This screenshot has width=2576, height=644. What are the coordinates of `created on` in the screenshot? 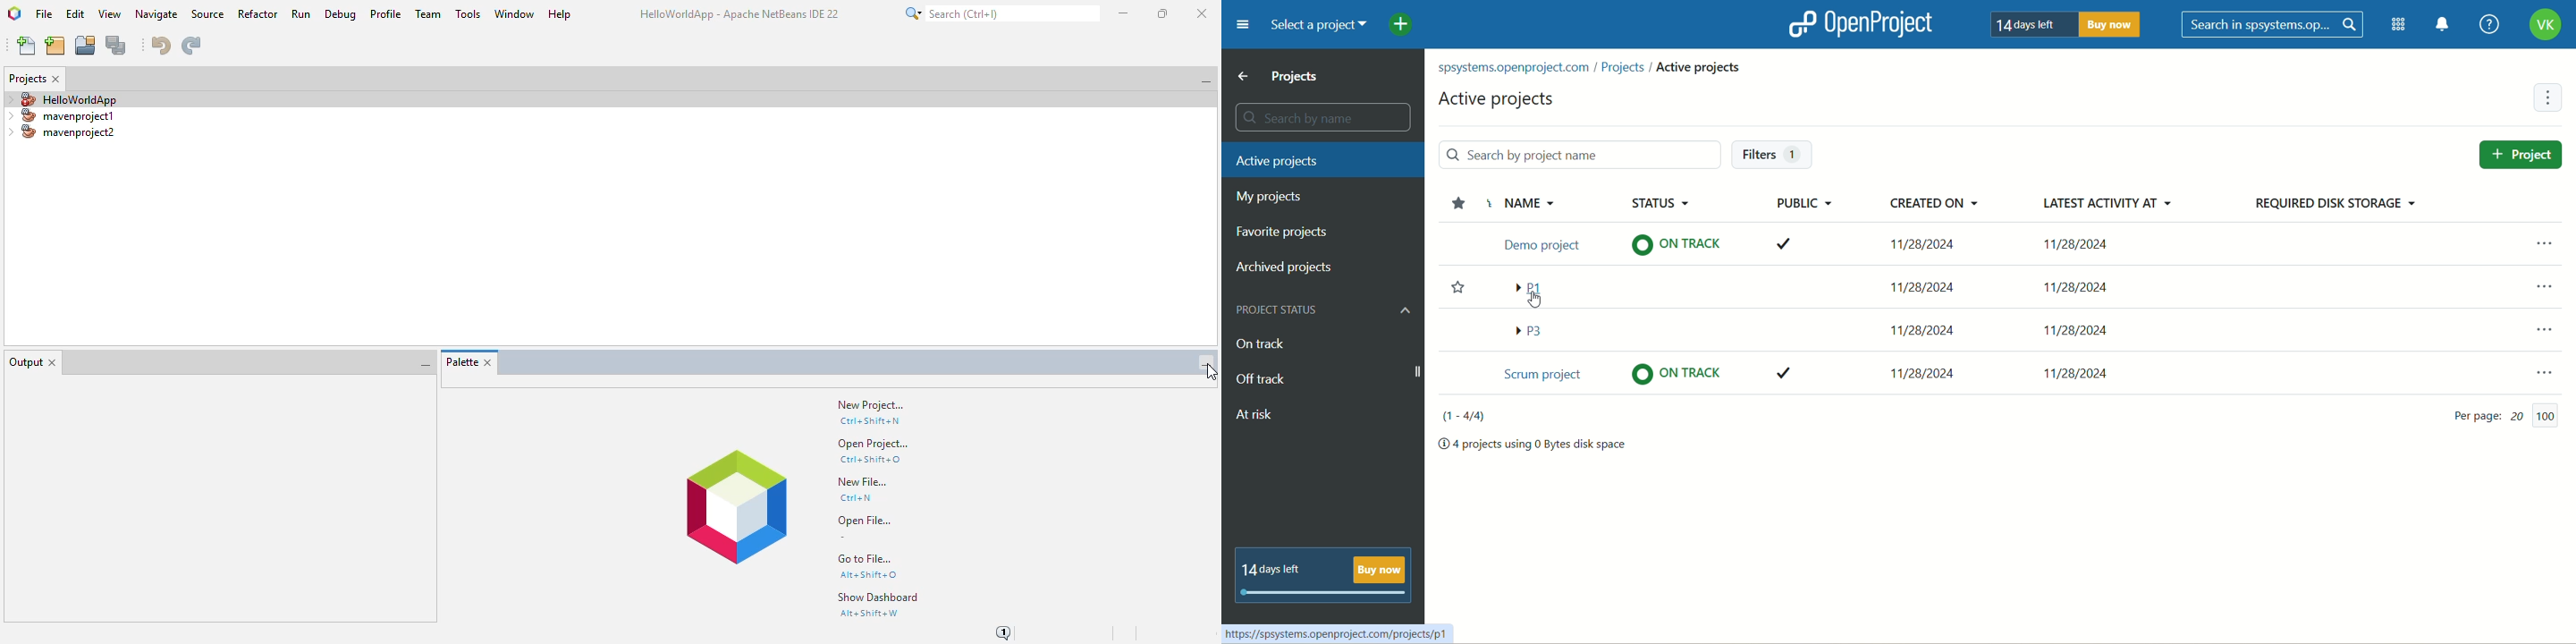 It's located at (1920, 208).